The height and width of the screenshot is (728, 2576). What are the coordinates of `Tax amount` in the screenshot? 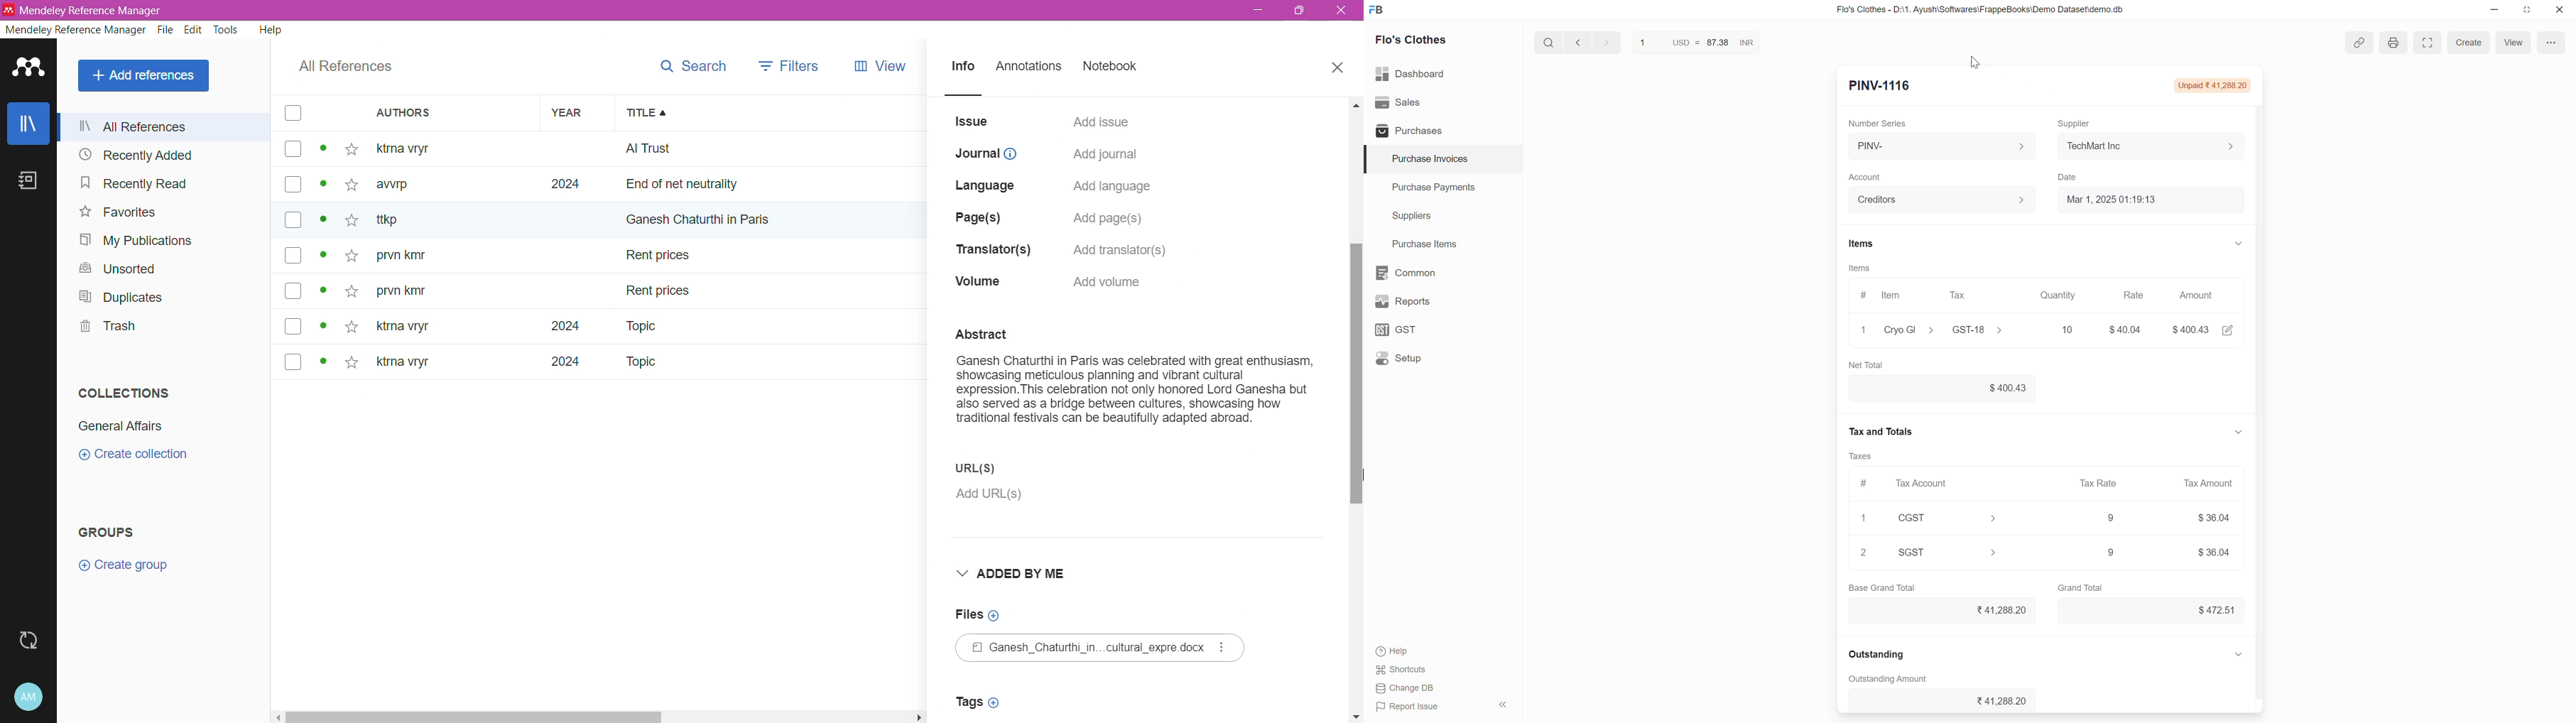 It's located at (2208, 484).